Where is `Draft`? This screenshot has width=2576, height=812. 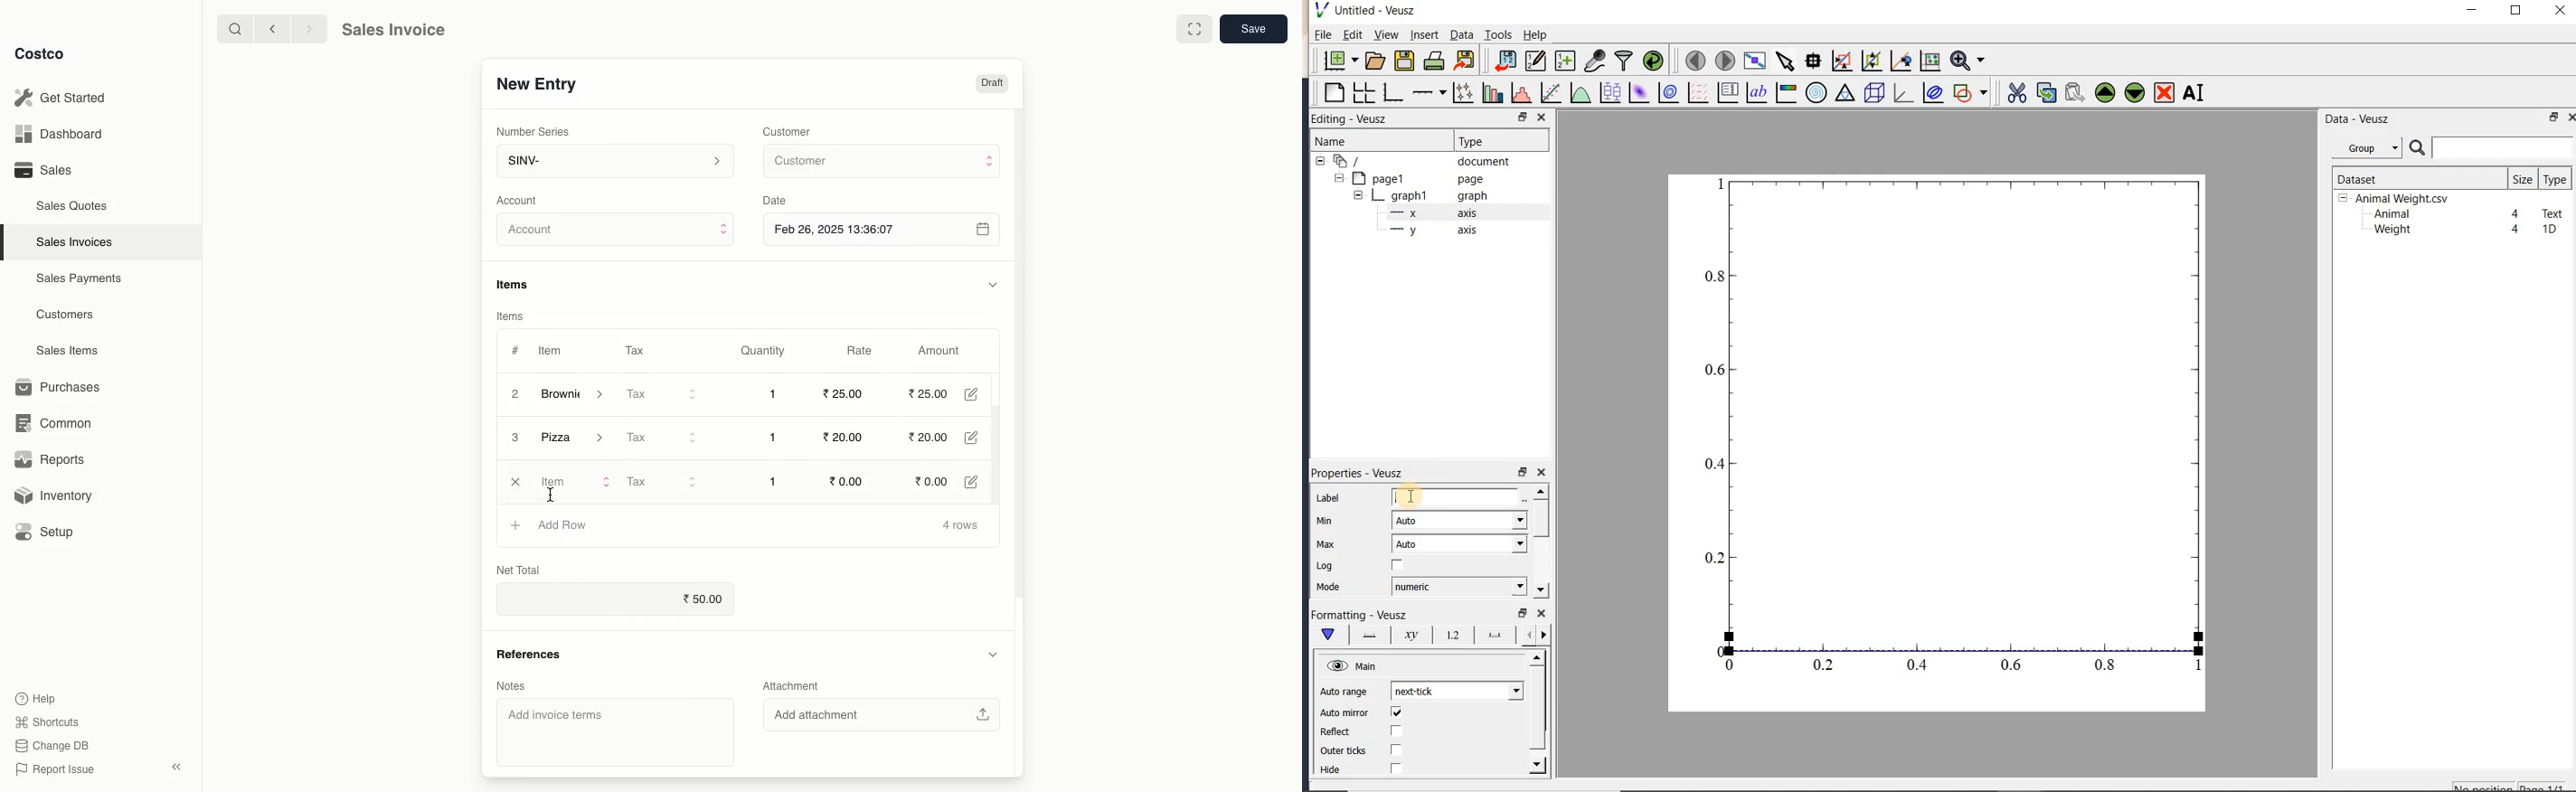 Draft is located at coordinates (992, 84).